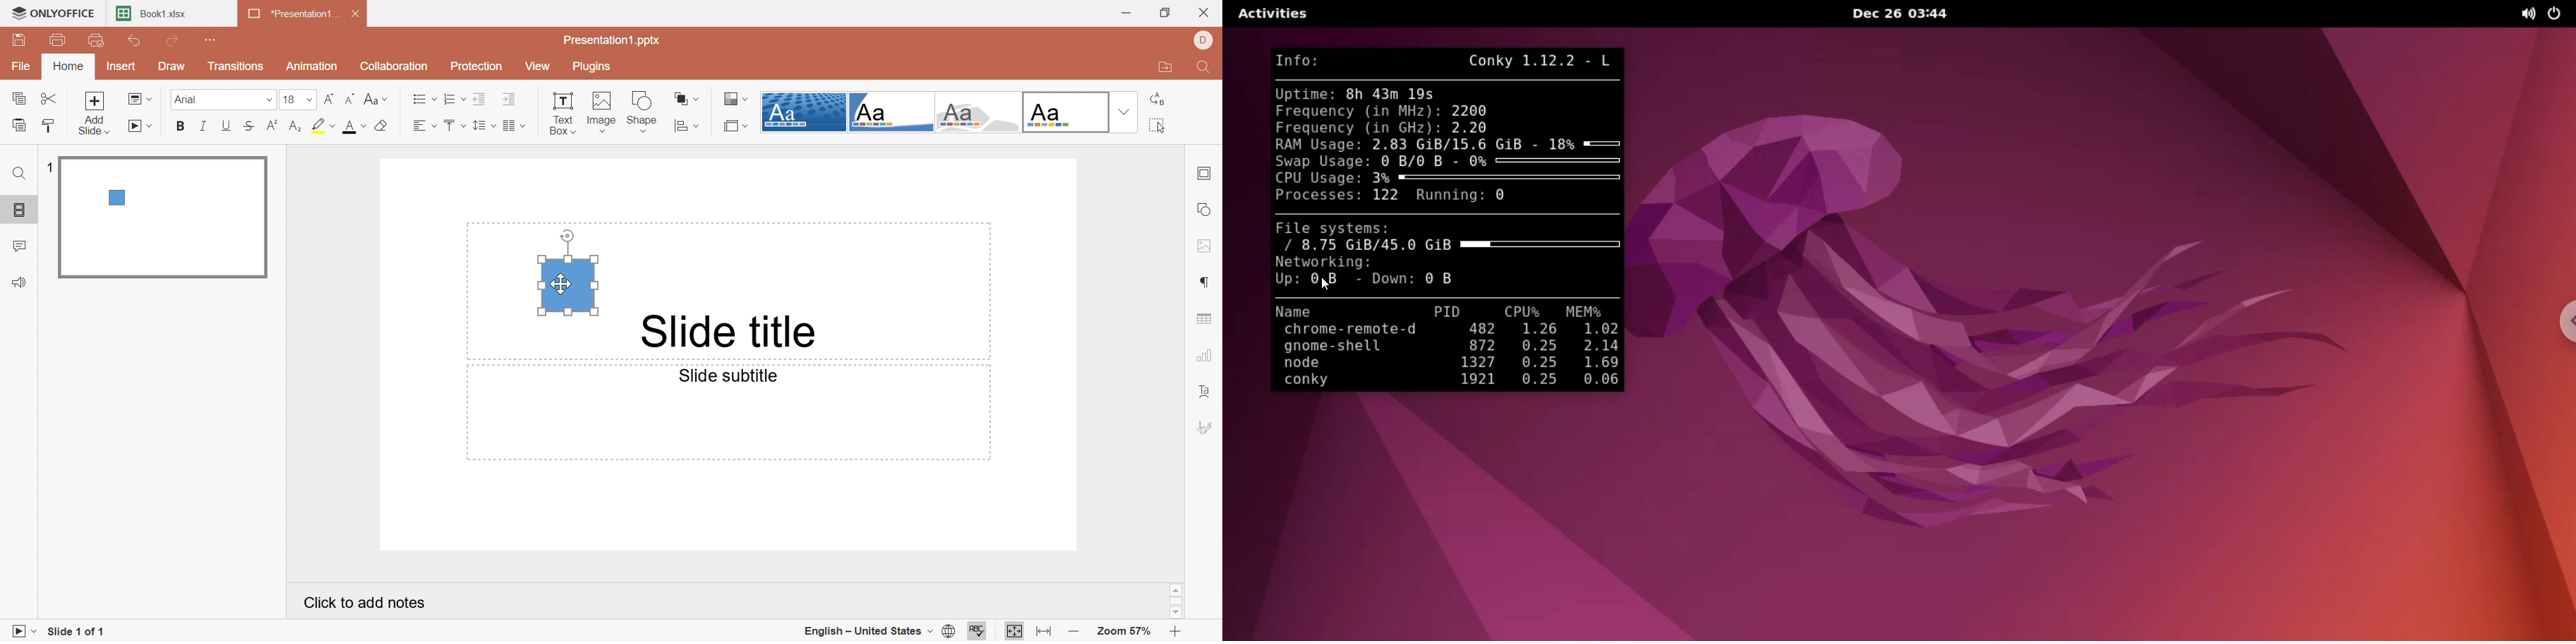 This screenshot has width=2576, height=644. Describe the element at coordinates (171, 68) in the screenshot. I see `Draw` at that location.